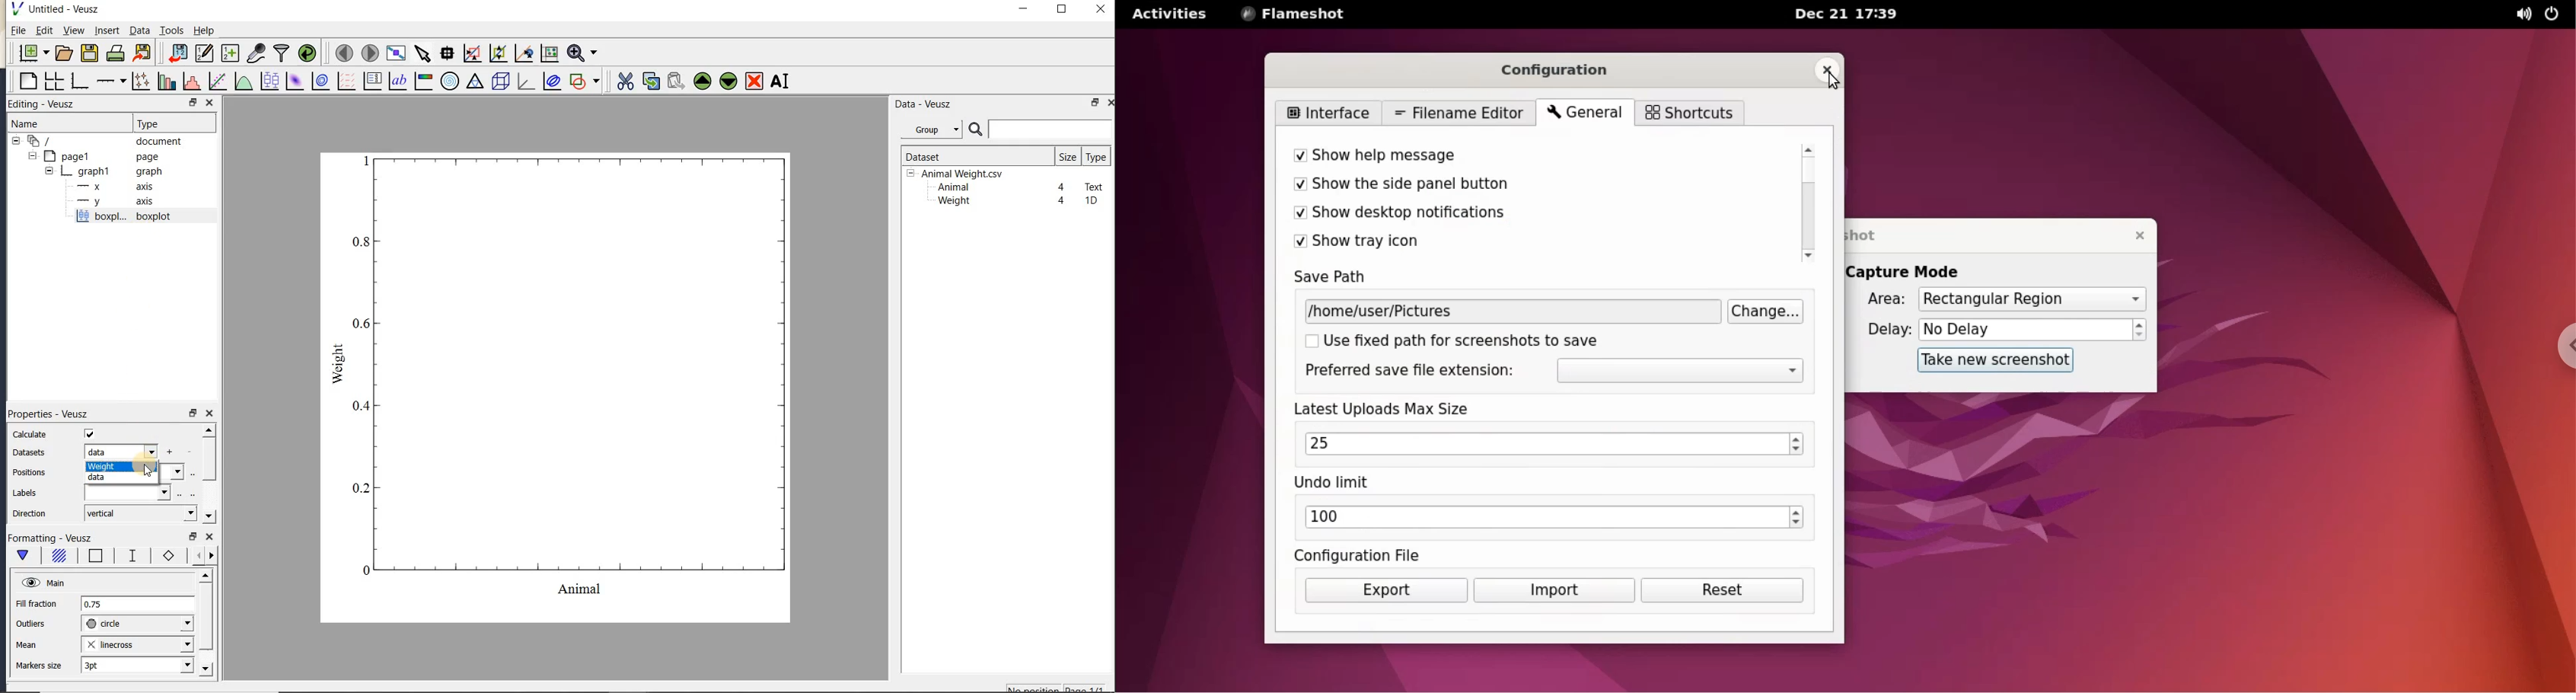 The image size is (2576, 700). Describe the element at coordinates (952, 188) in the screenshot. I see `Animal` at that location.